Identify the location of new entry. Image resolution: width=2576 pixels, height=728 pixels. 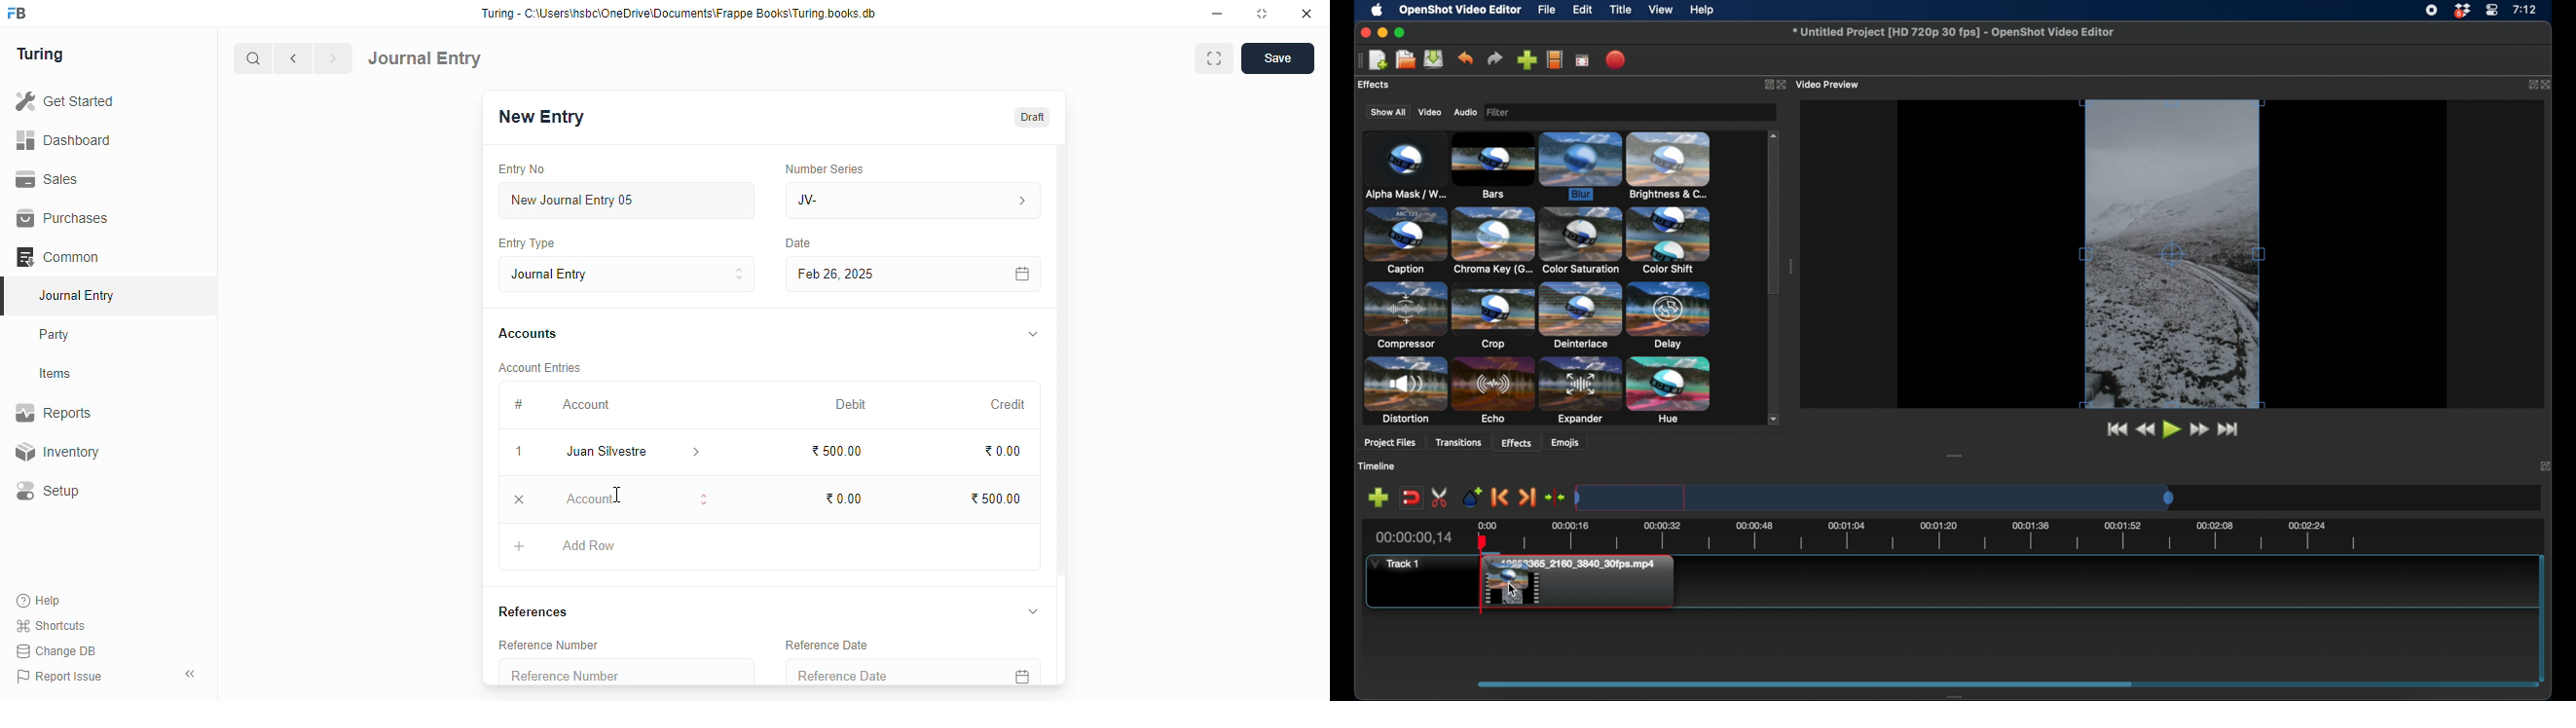
(540, 117).